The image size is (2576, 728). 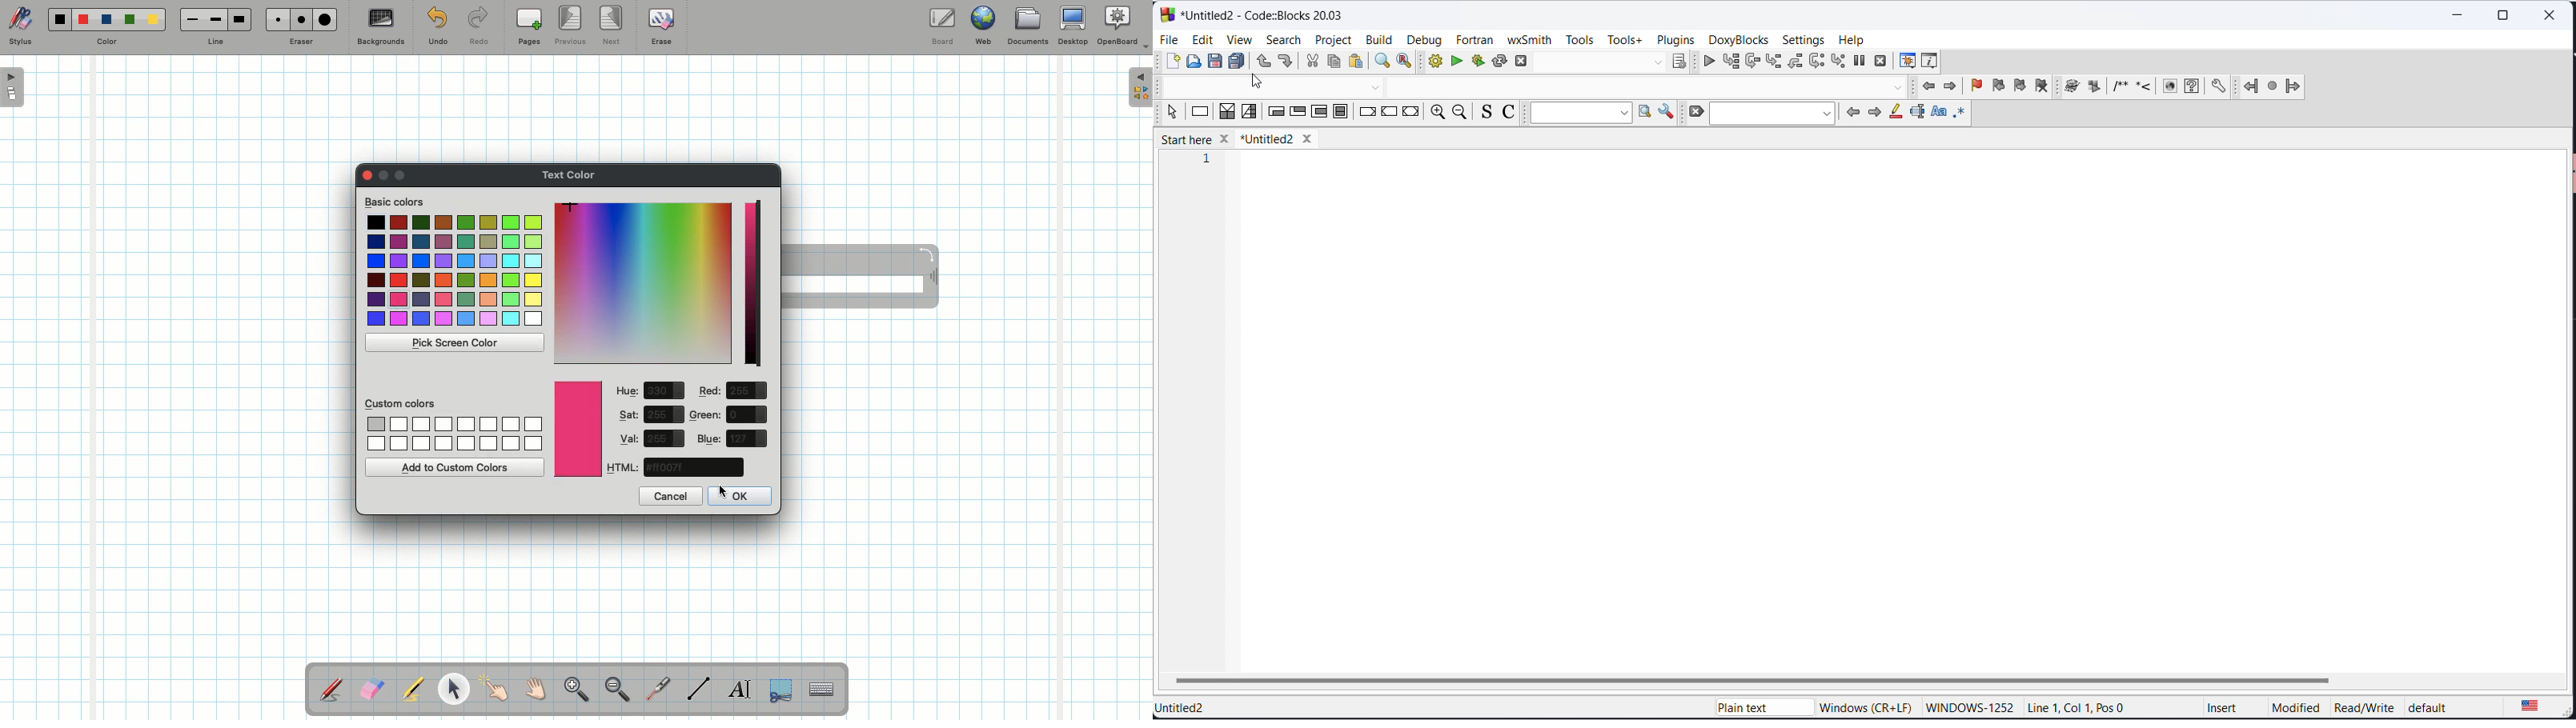 What do you see at coordinates (1299, 112) in the screenshot?
I see `exit condition loop` at bounding box center [1299, 112].